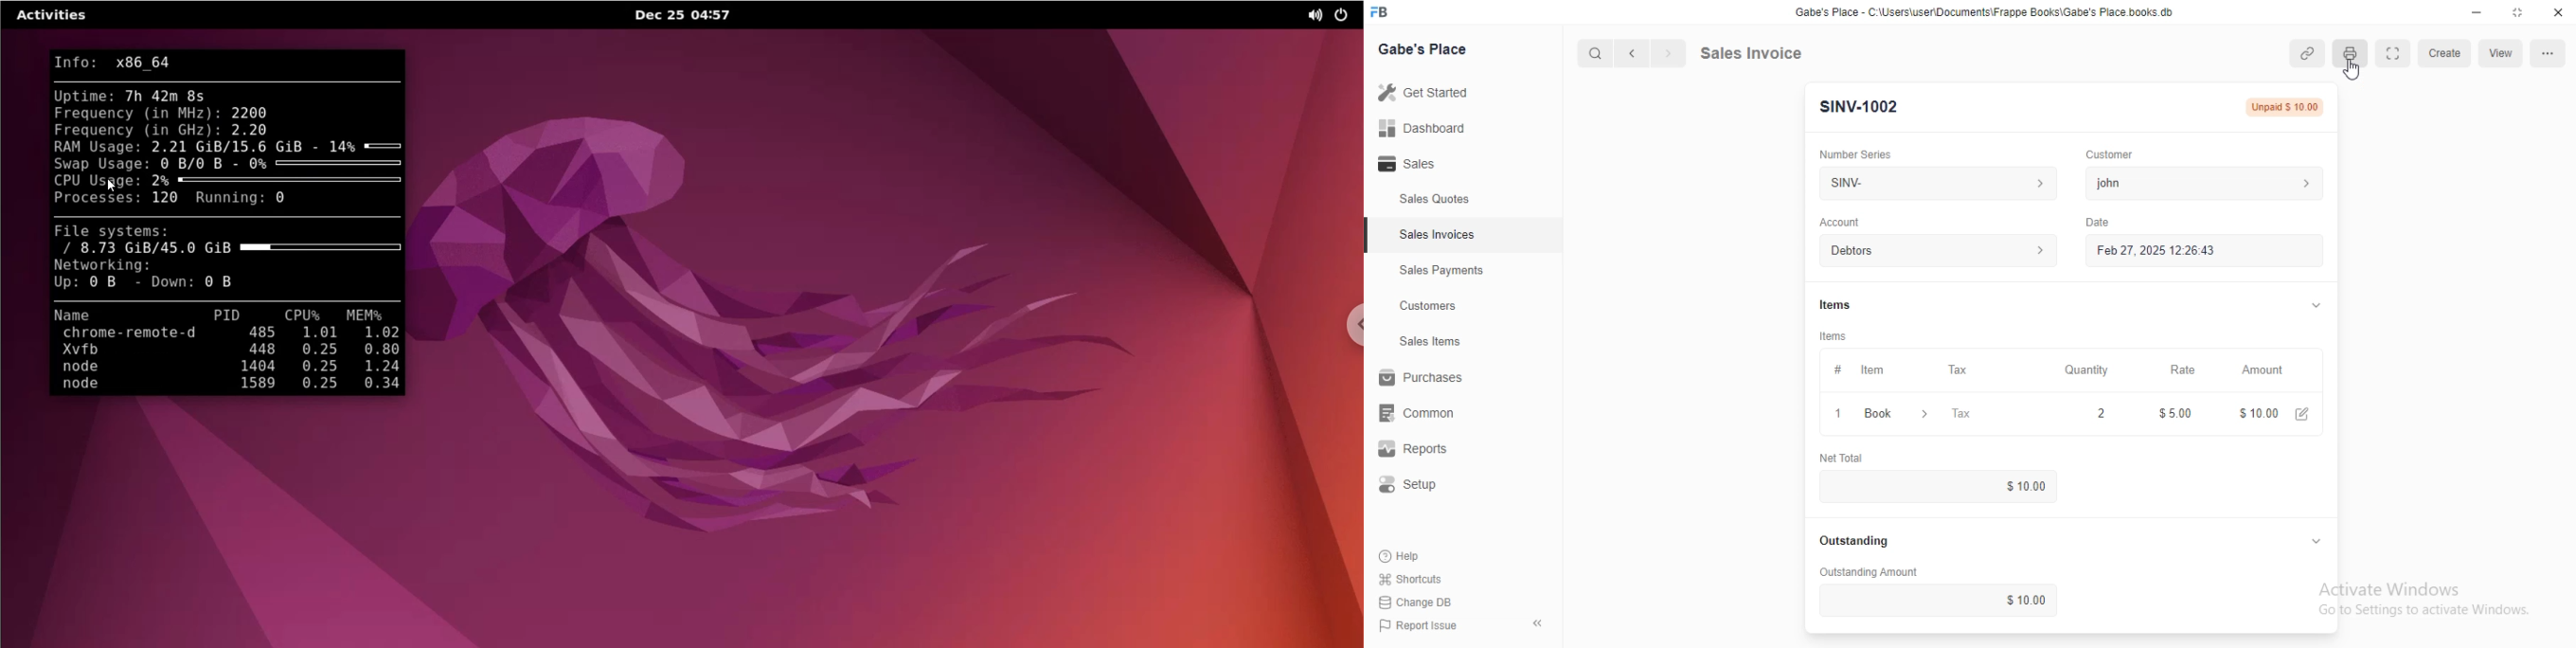 This screenshot has width=2576, height=672. I want to click on item information, so click(1923, 413).